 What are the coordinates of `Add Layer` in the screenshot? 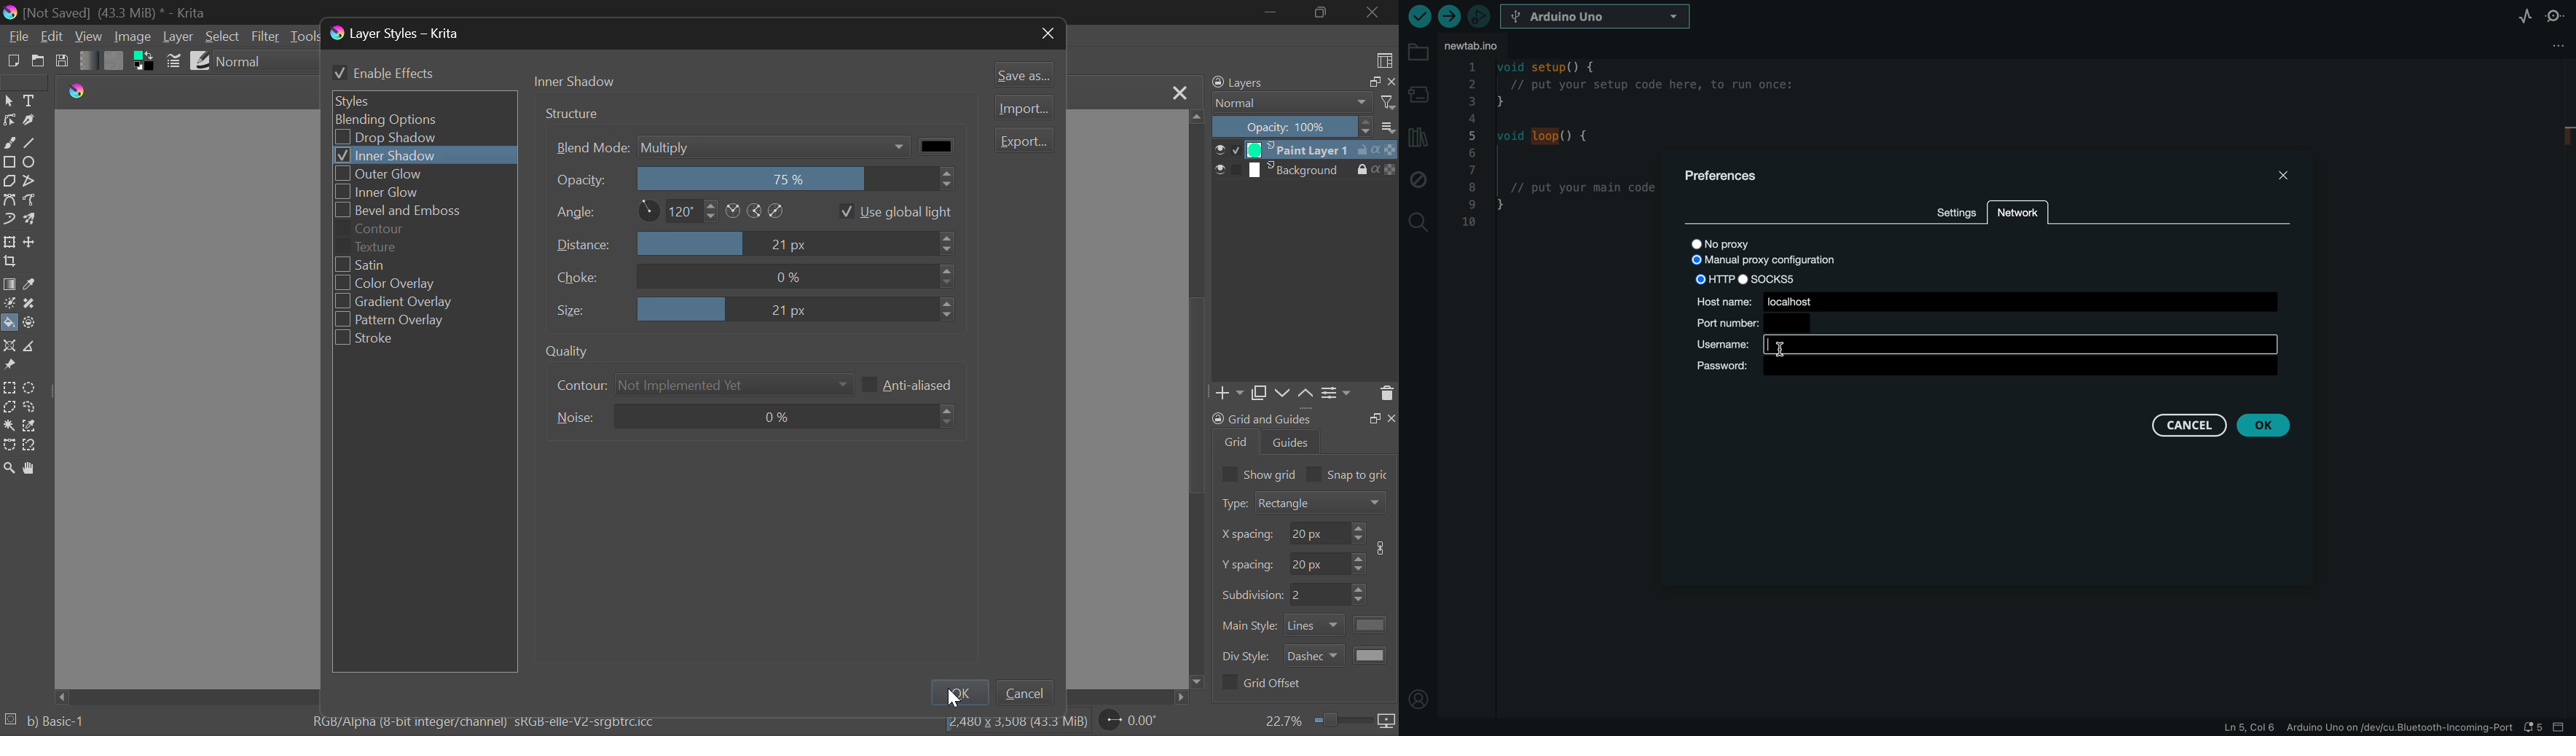 It's located at (1231, 394).